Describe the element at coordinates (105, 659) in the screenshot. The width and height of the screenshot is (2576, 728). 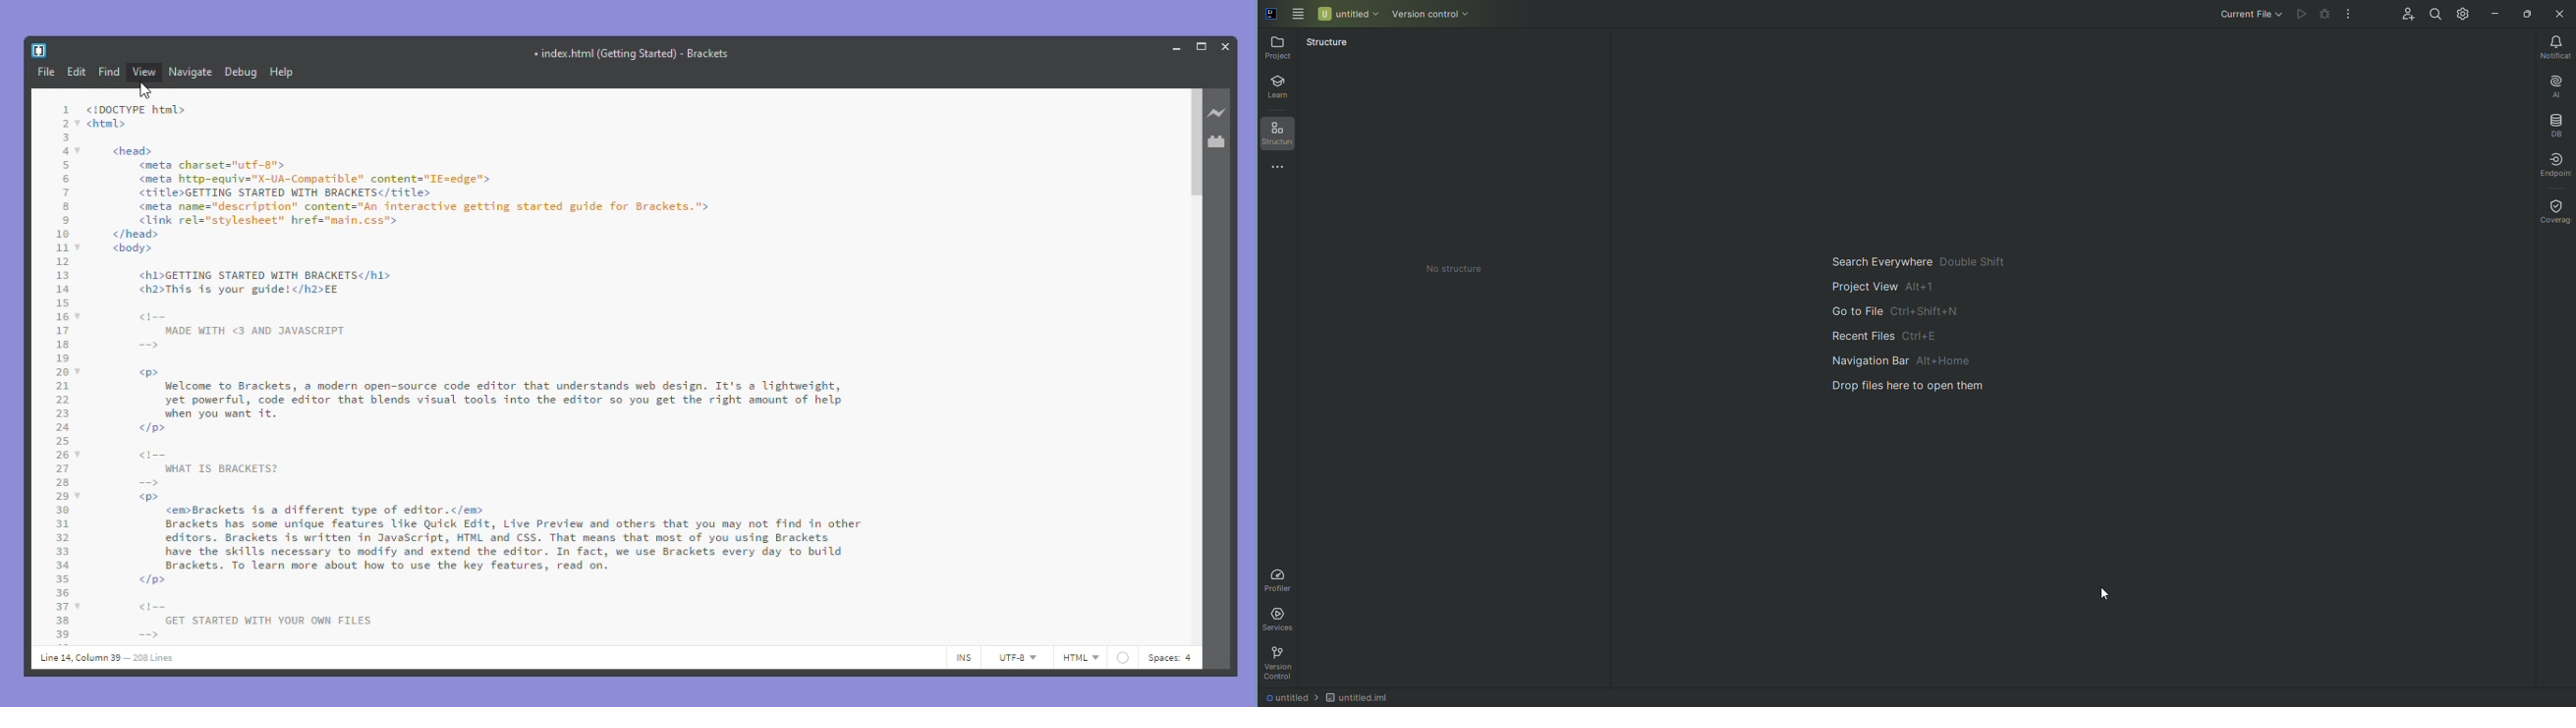
I see `Line 14, column 39 - 208 lines` at that location.